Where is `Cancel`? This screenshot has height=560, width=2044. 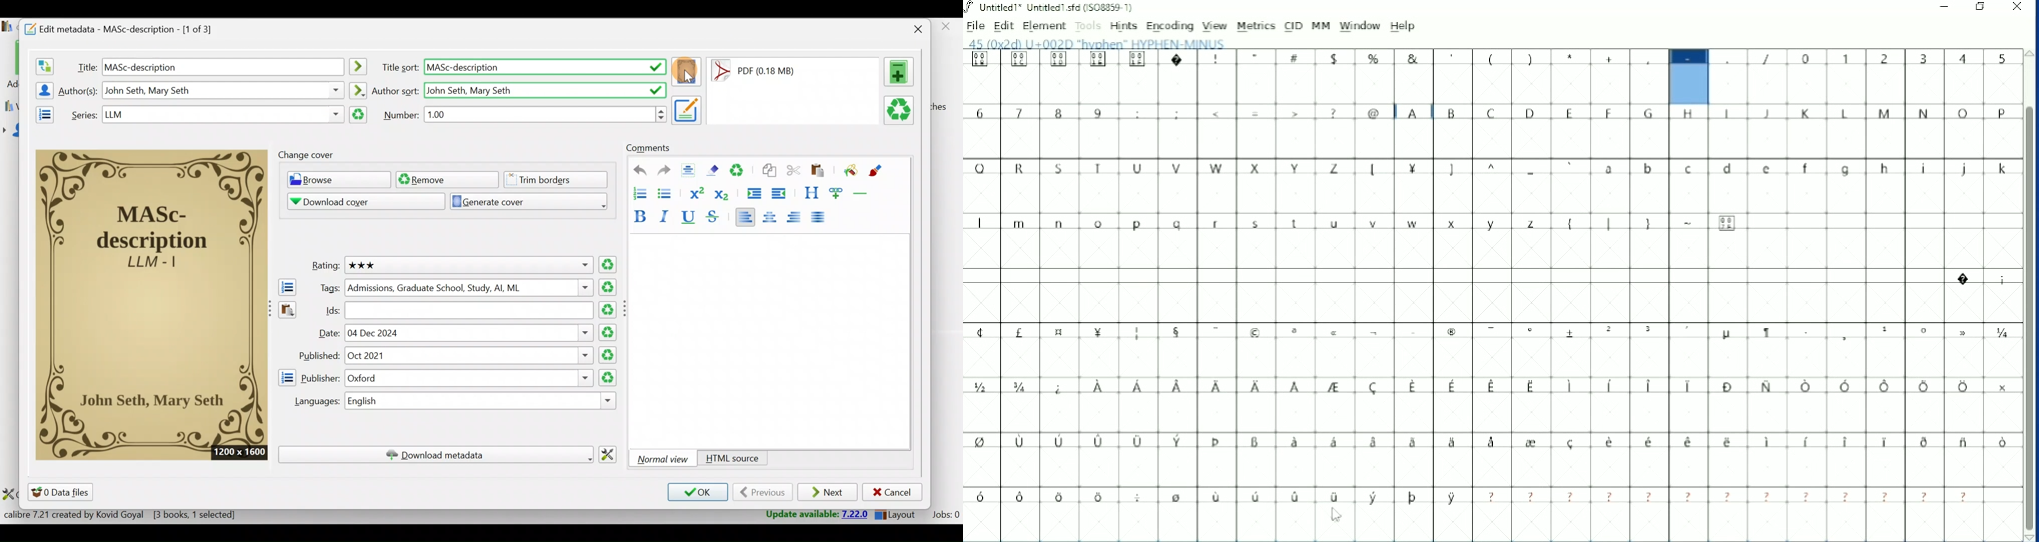
Cancel is located at coordinates (893, 492).